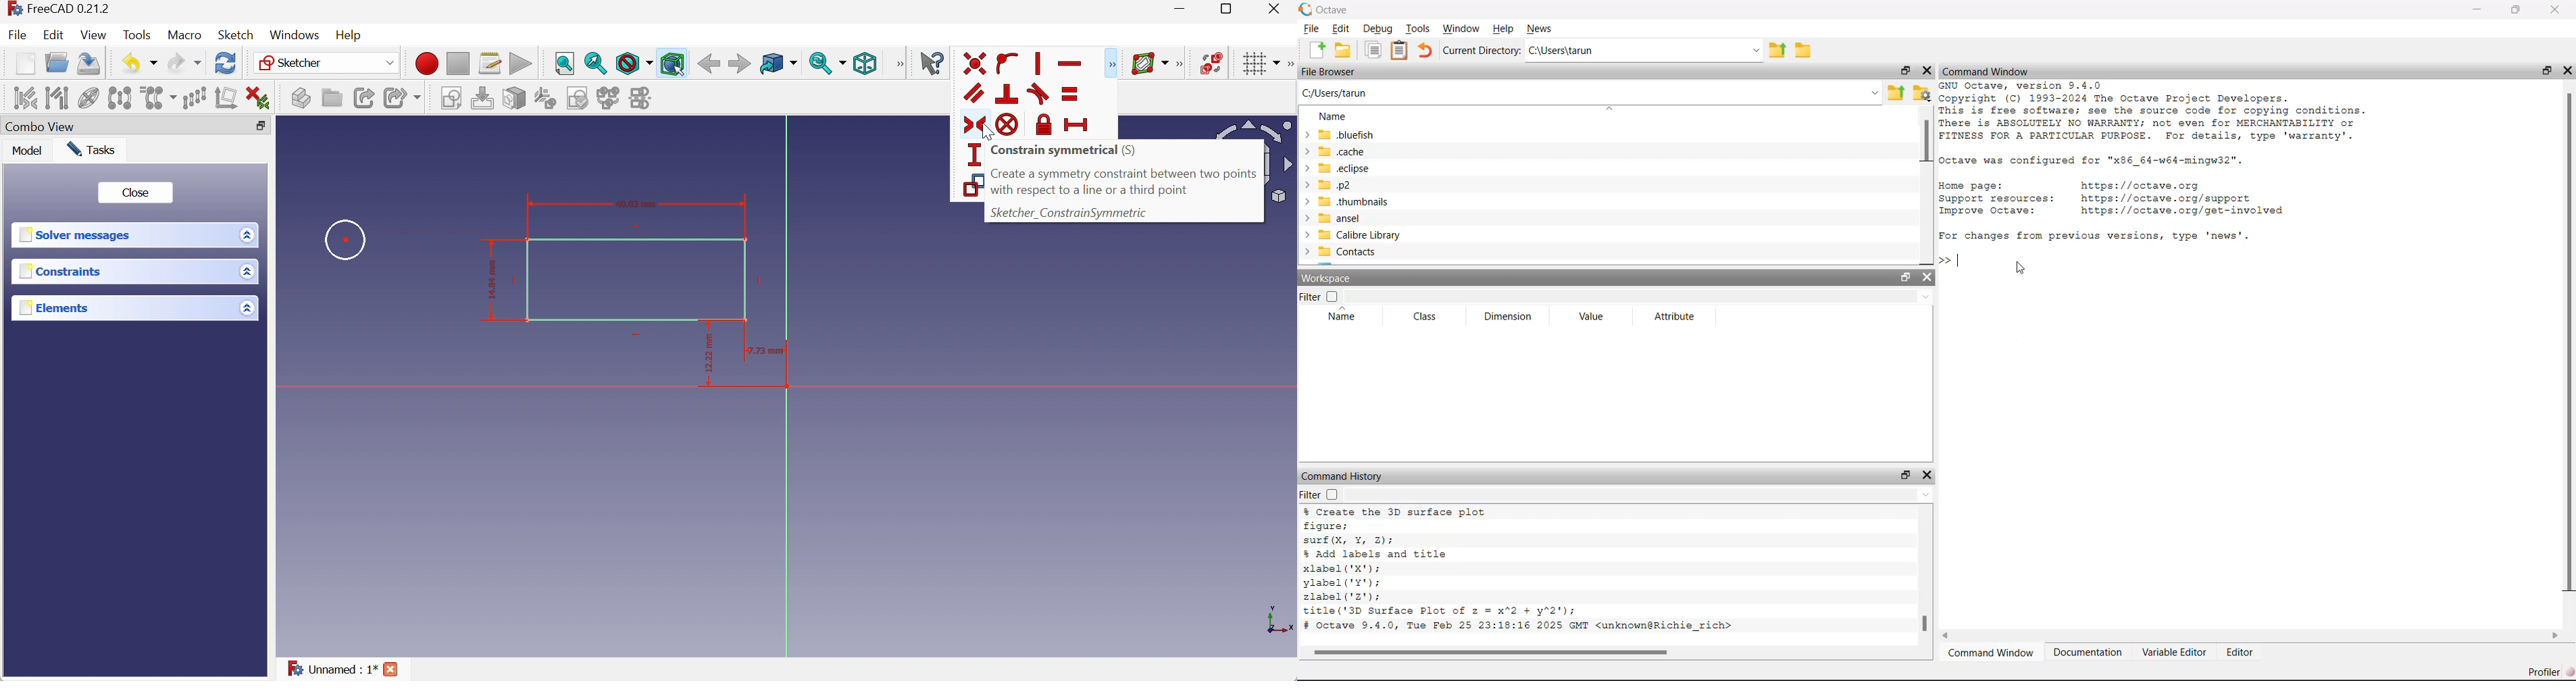 This screenshot has width=2576, height=700. I want to click on Remove axes alignment, so click(226, 98).